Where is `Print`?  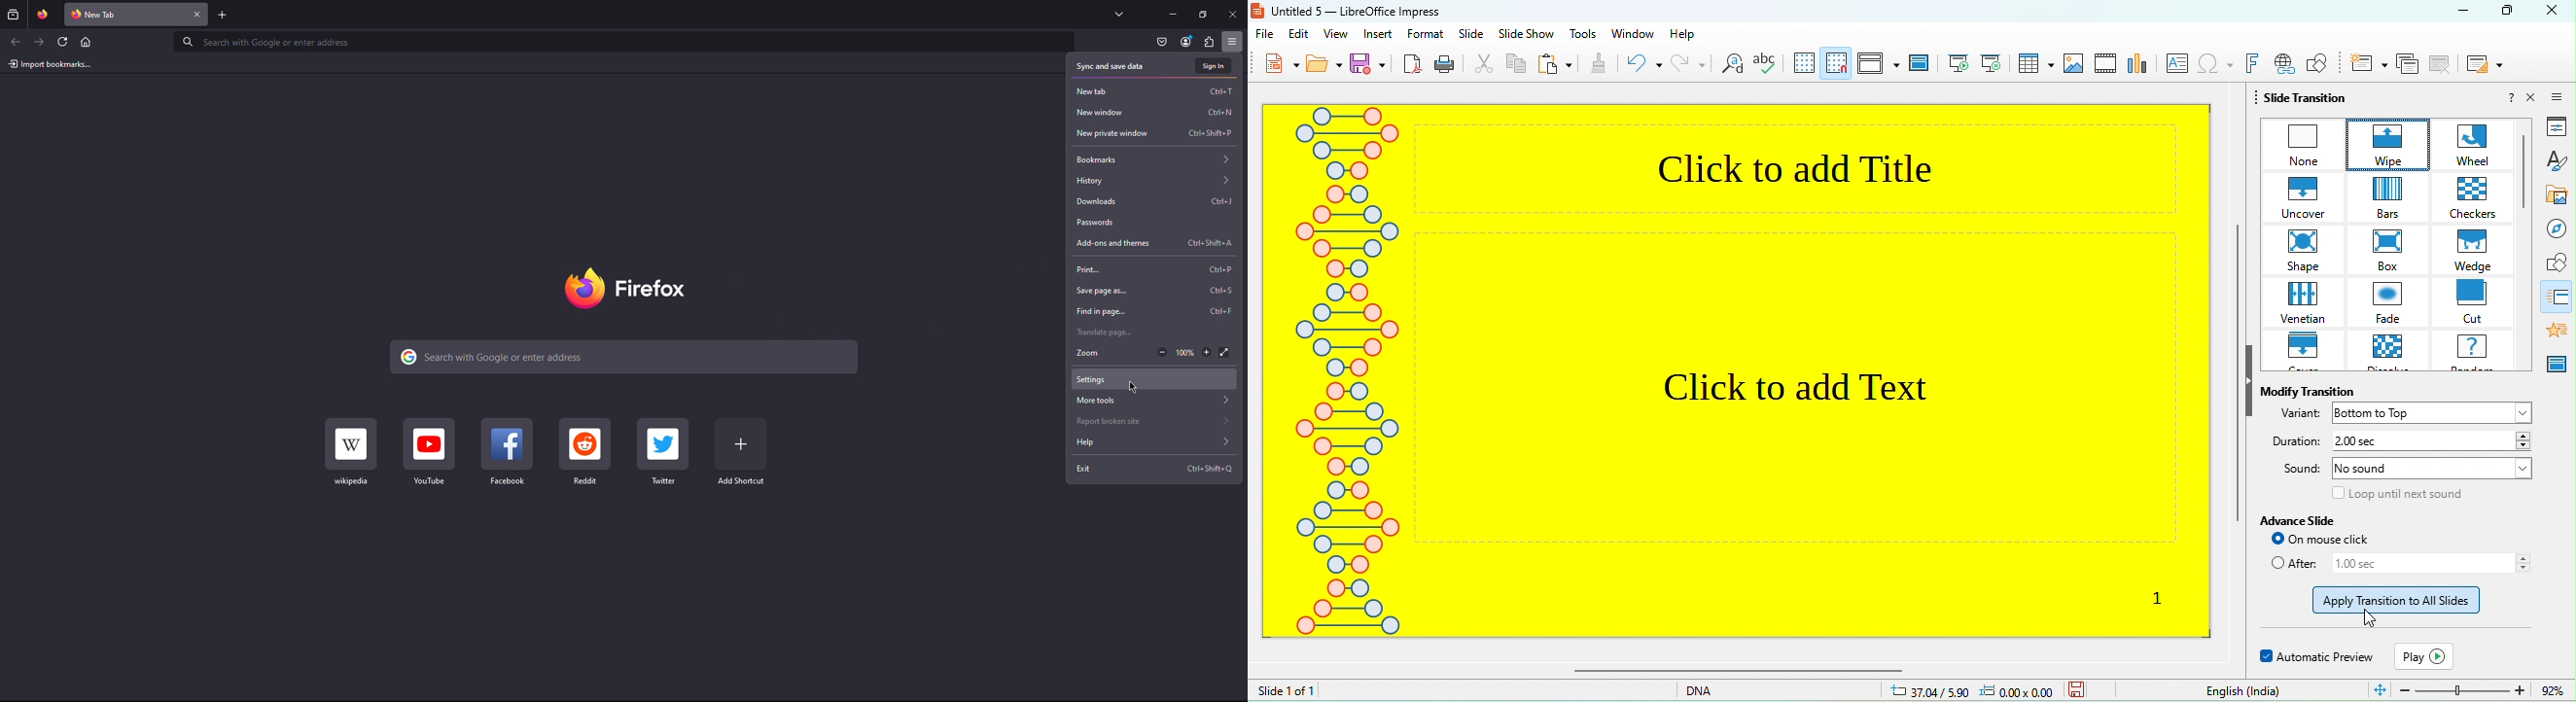 Print is located at coordinates (1154, 268).